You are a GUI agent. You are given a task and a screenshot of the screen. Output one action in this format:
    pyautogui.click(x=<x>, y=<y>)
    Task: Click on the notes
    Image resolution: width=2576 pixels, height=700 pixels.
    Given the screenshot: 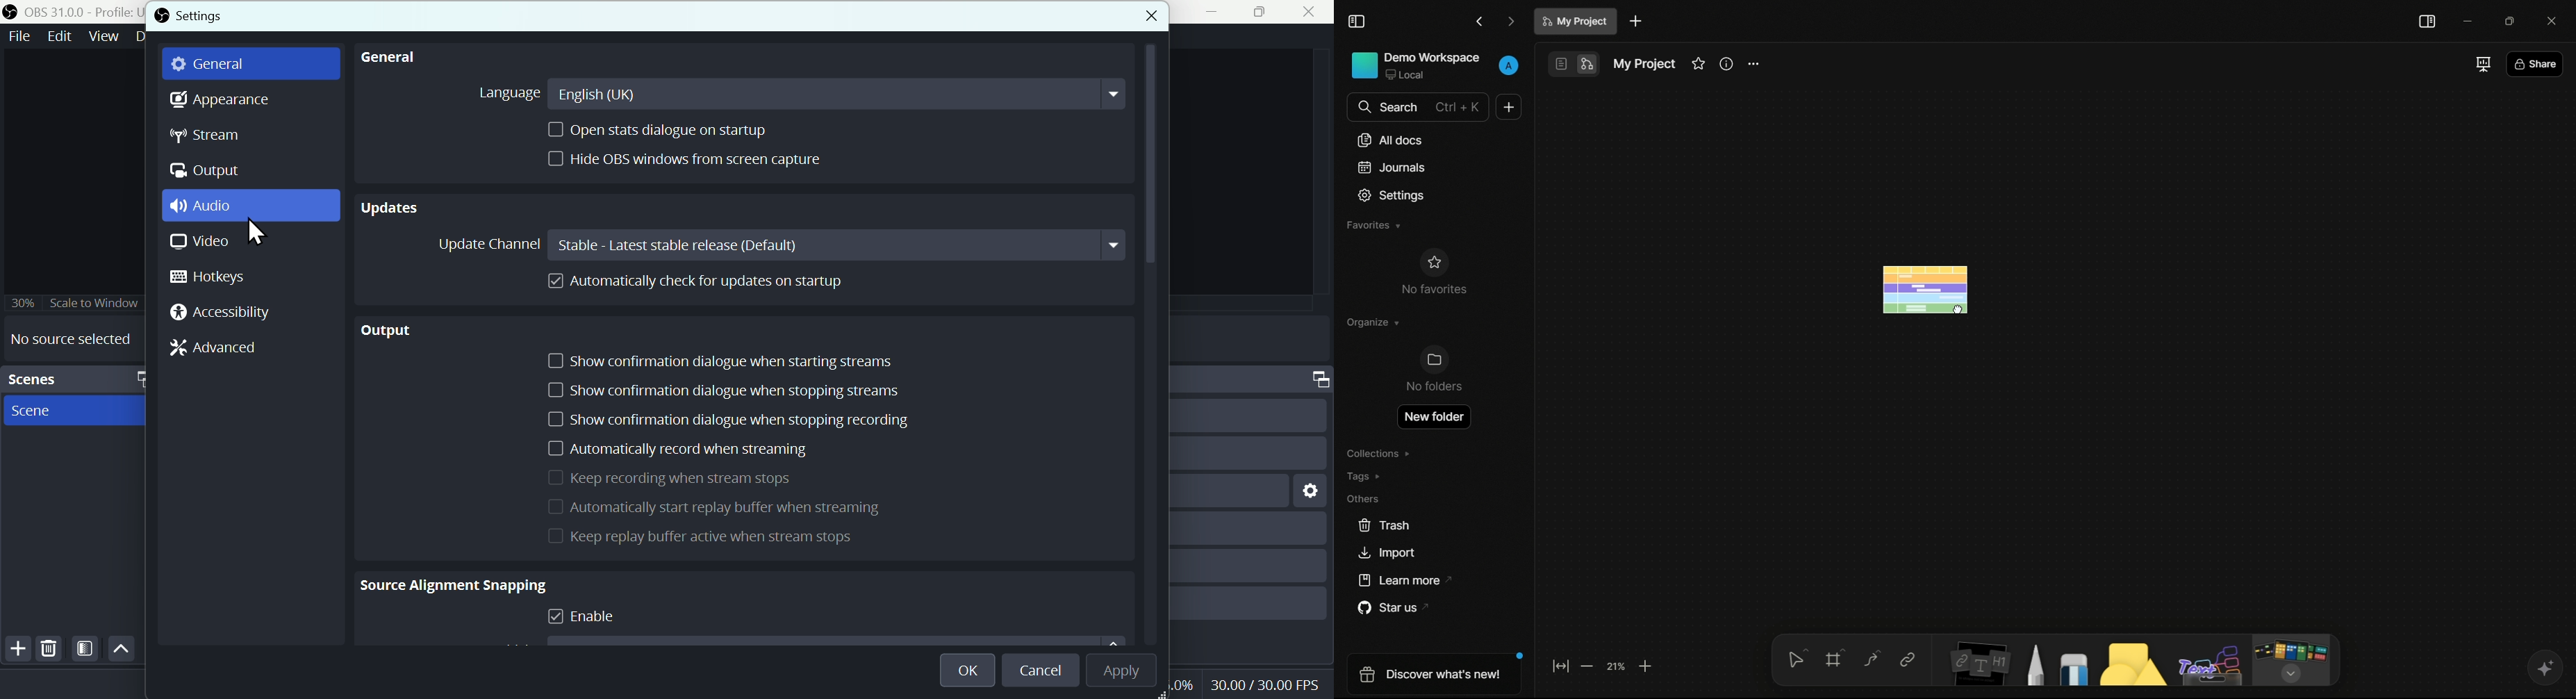 What is the action you would take?
    pyautogui.click(x=1976, y=665)
    